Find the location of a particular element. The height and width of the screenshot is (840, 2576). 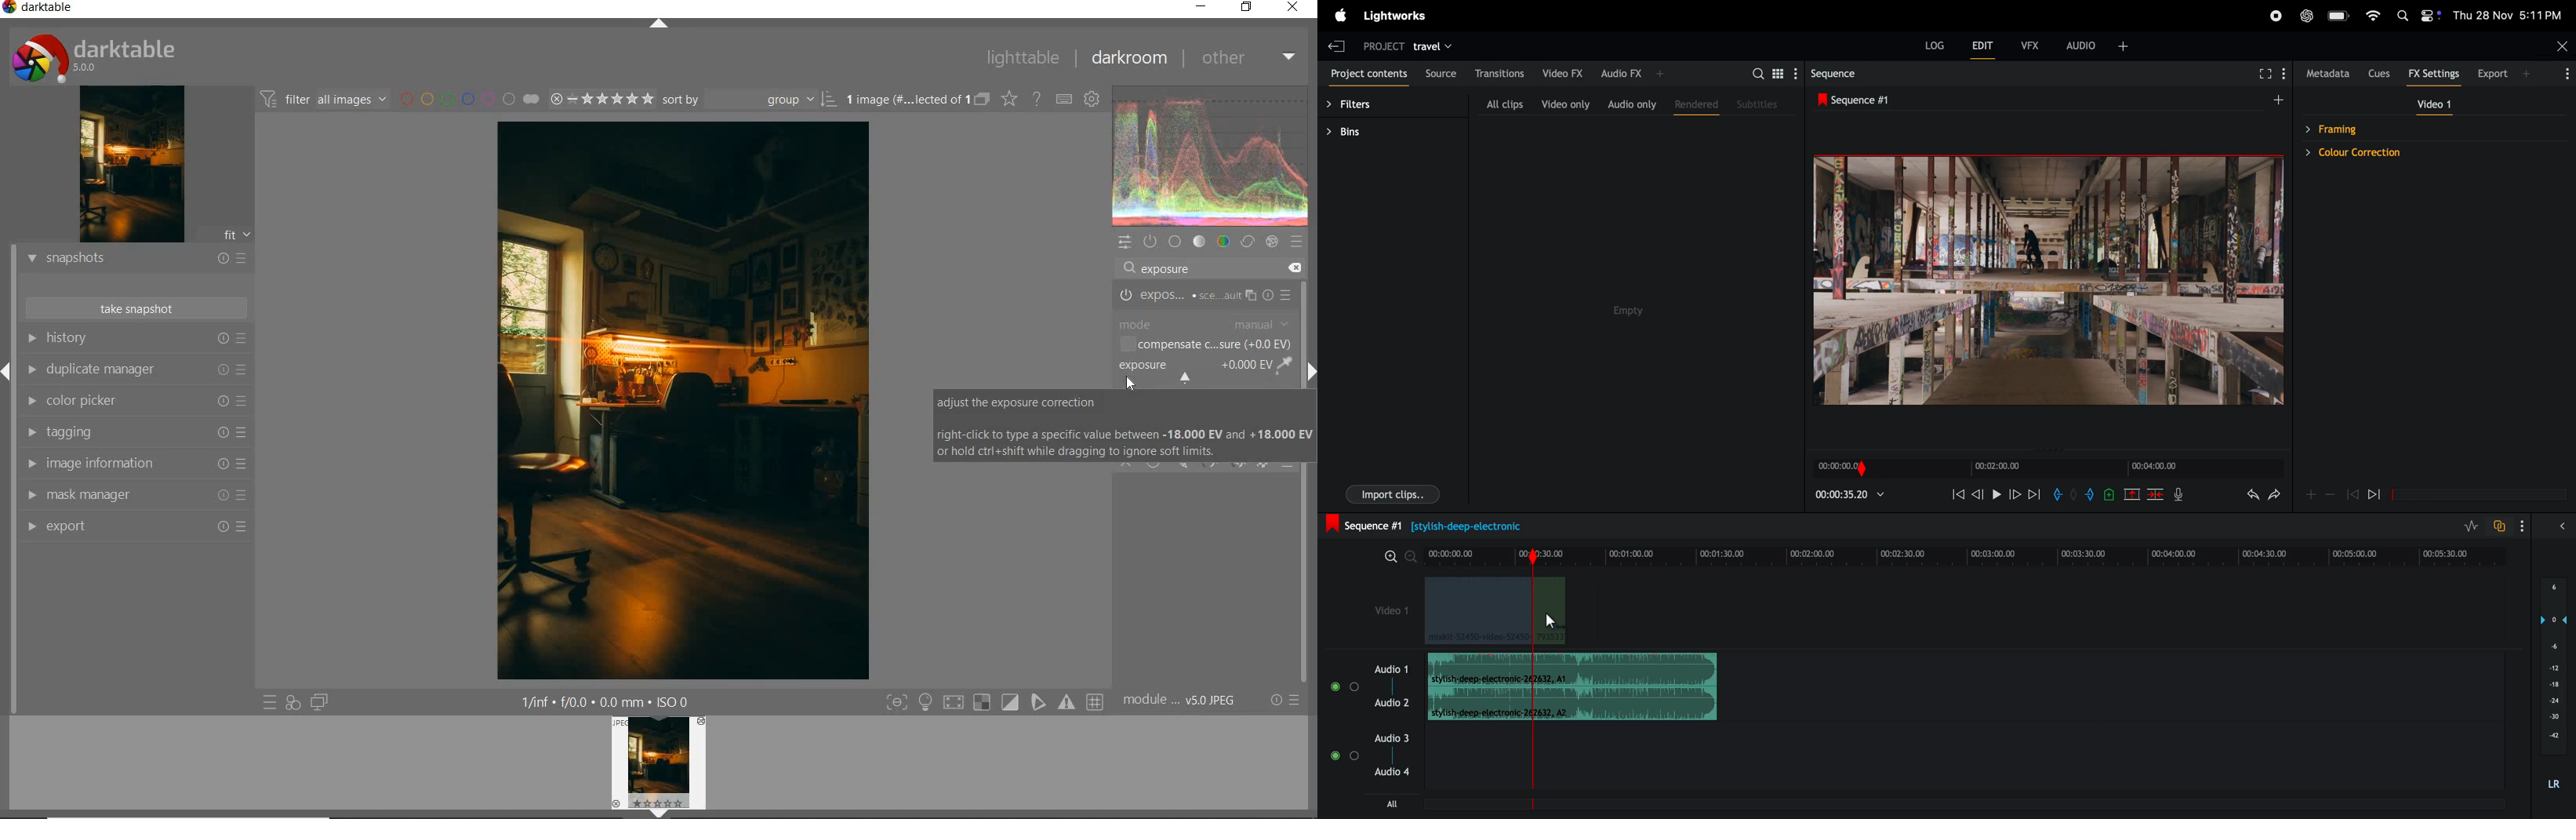

other display information is located at coordinates (604, 702).